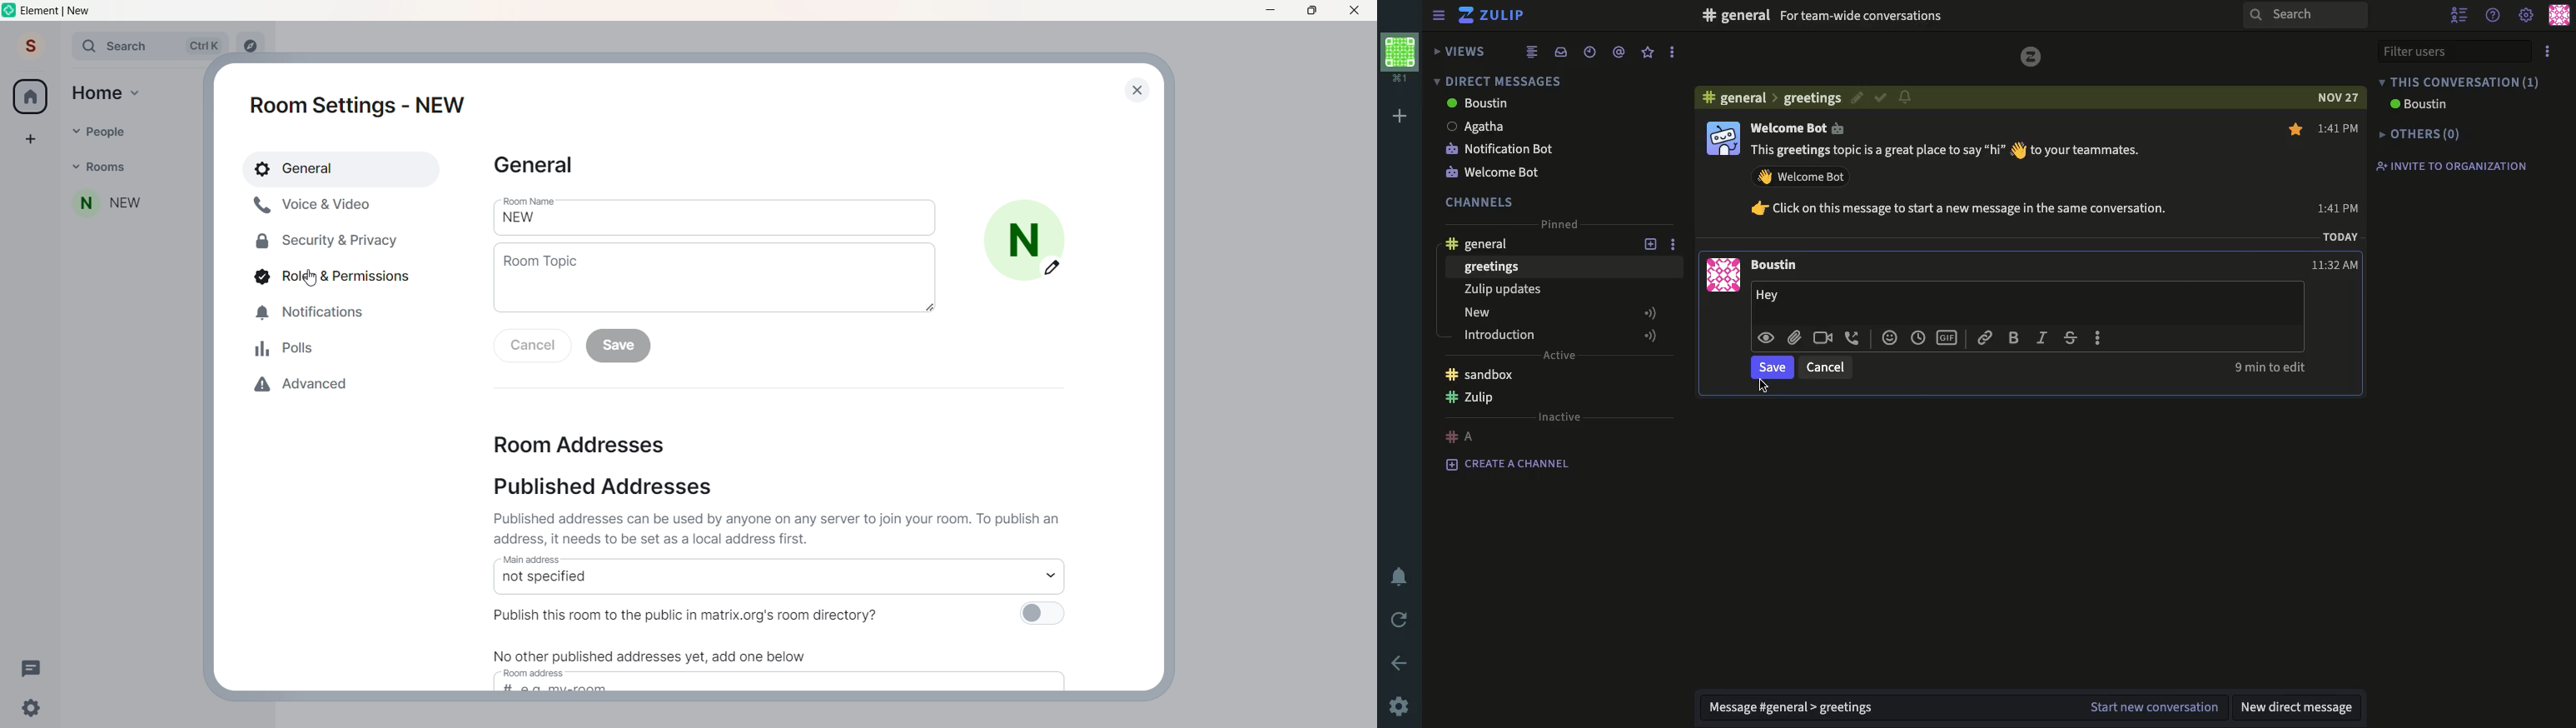 The width and height of the screenshot is (2576, 728). Describe the element at coordinates (96, 131) in the screenshot. I see `people` at that location.